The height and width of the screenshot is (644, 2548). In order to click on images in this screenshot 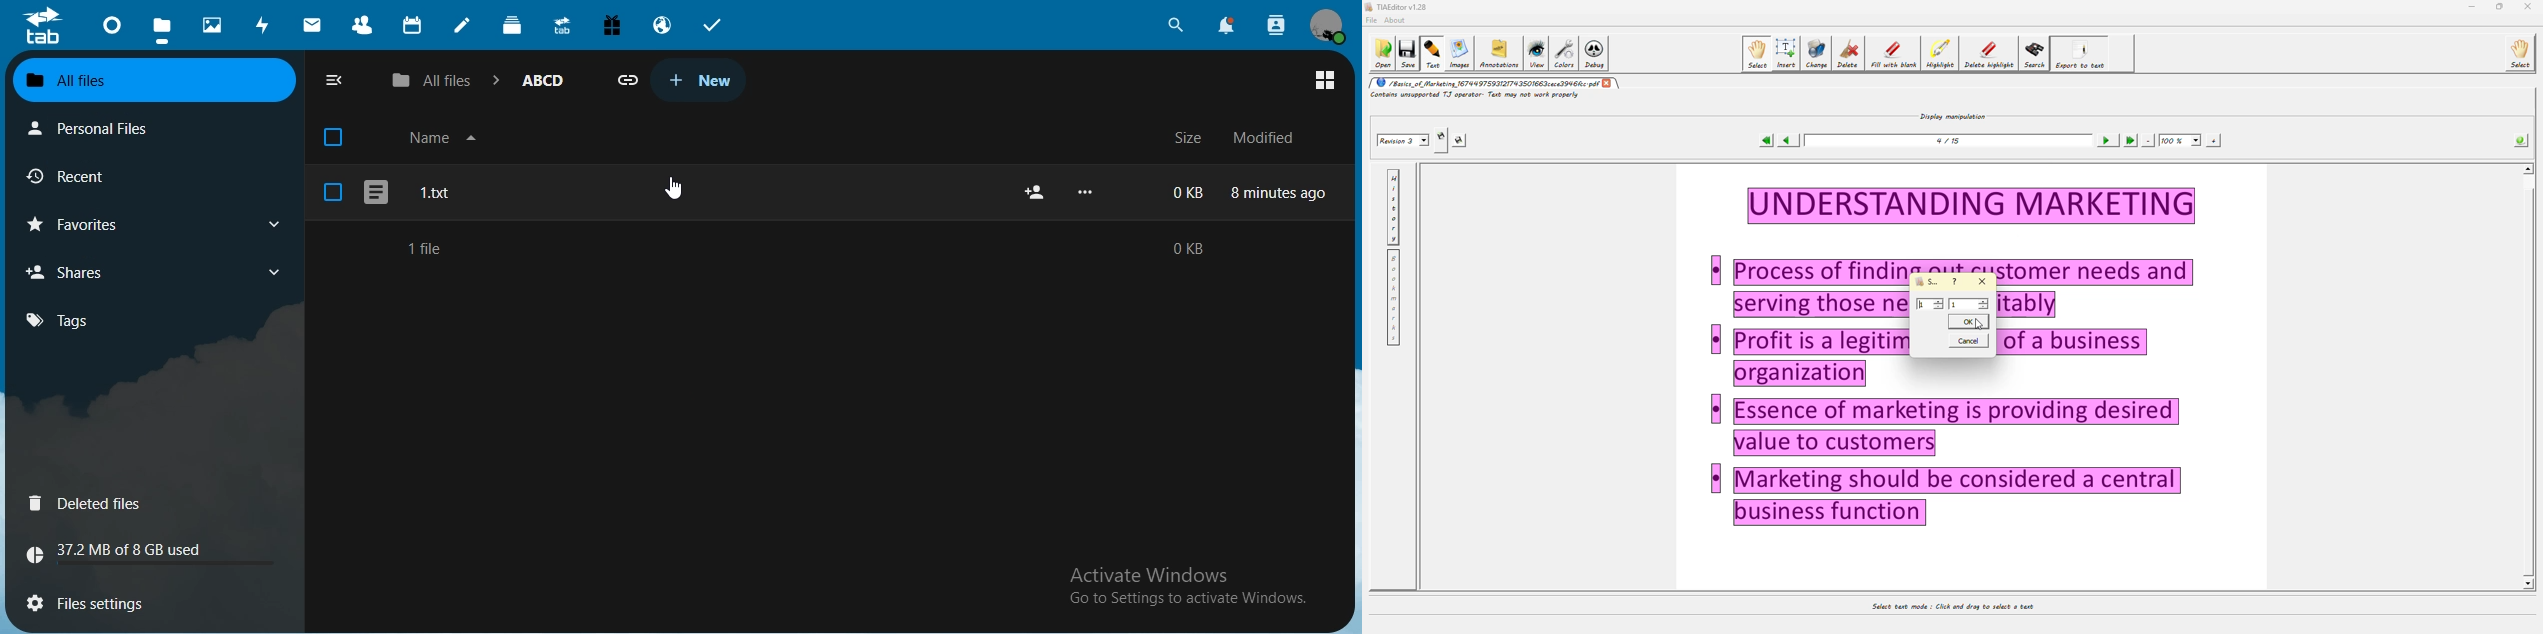, I will do `click(1459, 54)`.